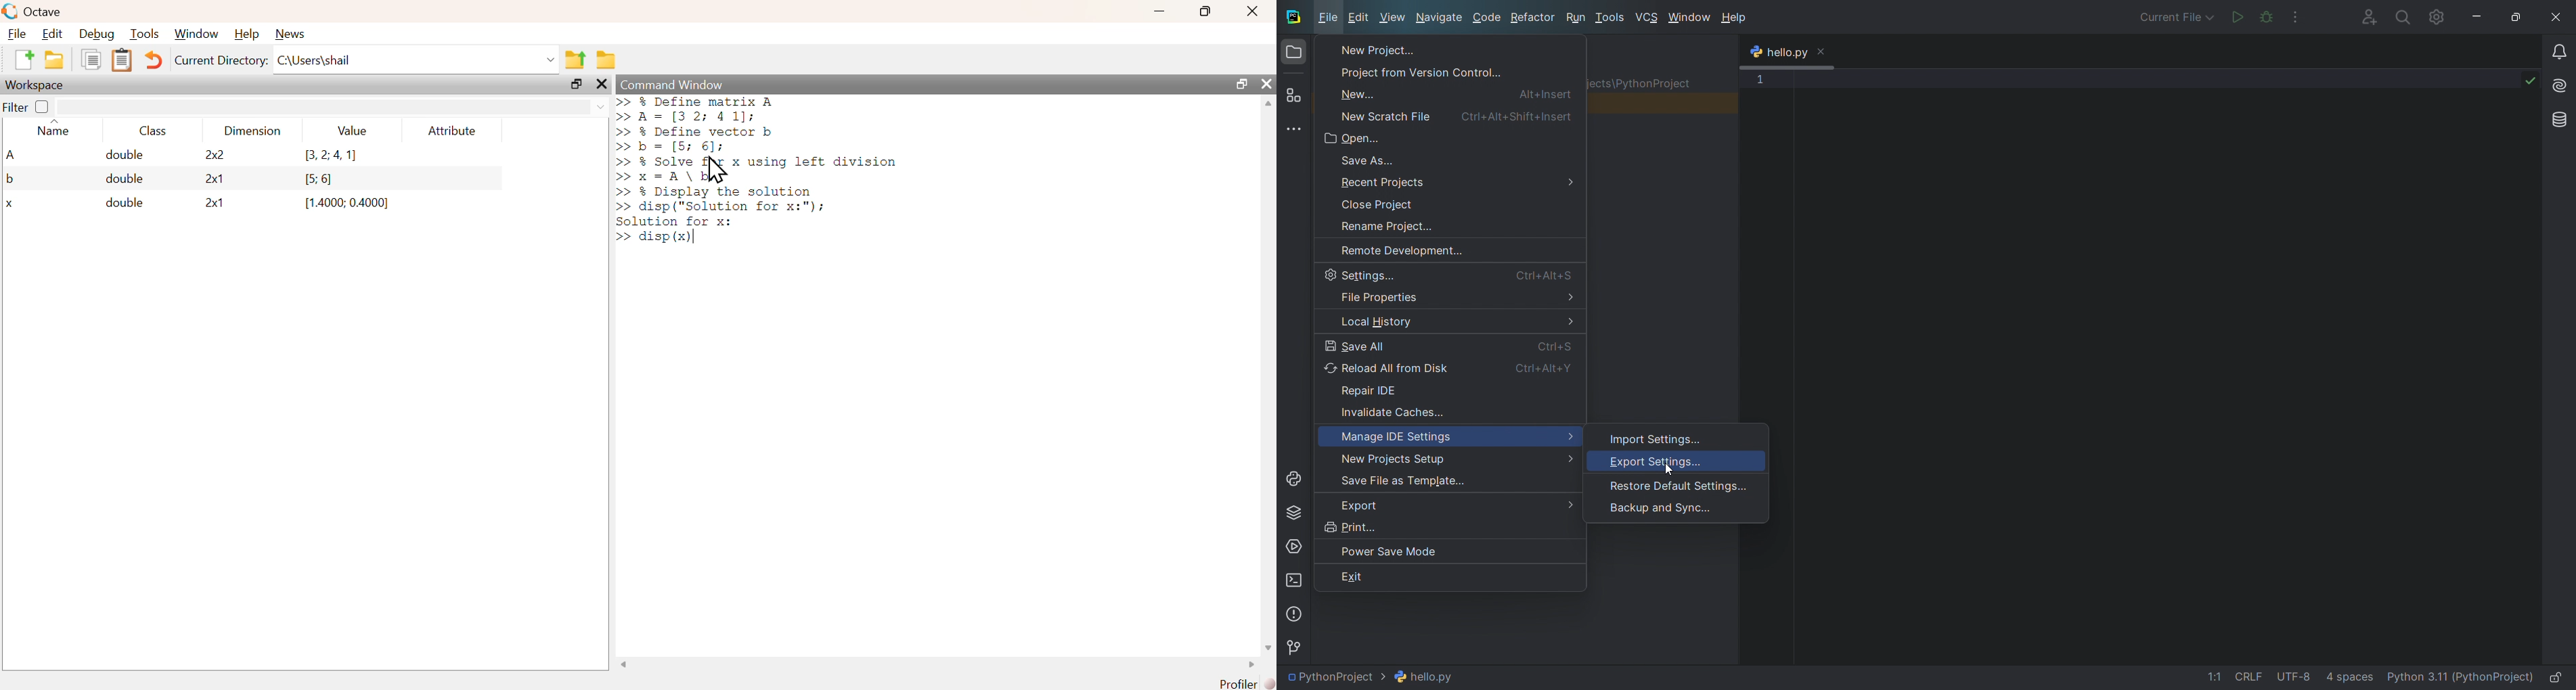  I want to click on interpreter, so click(2460, 675).